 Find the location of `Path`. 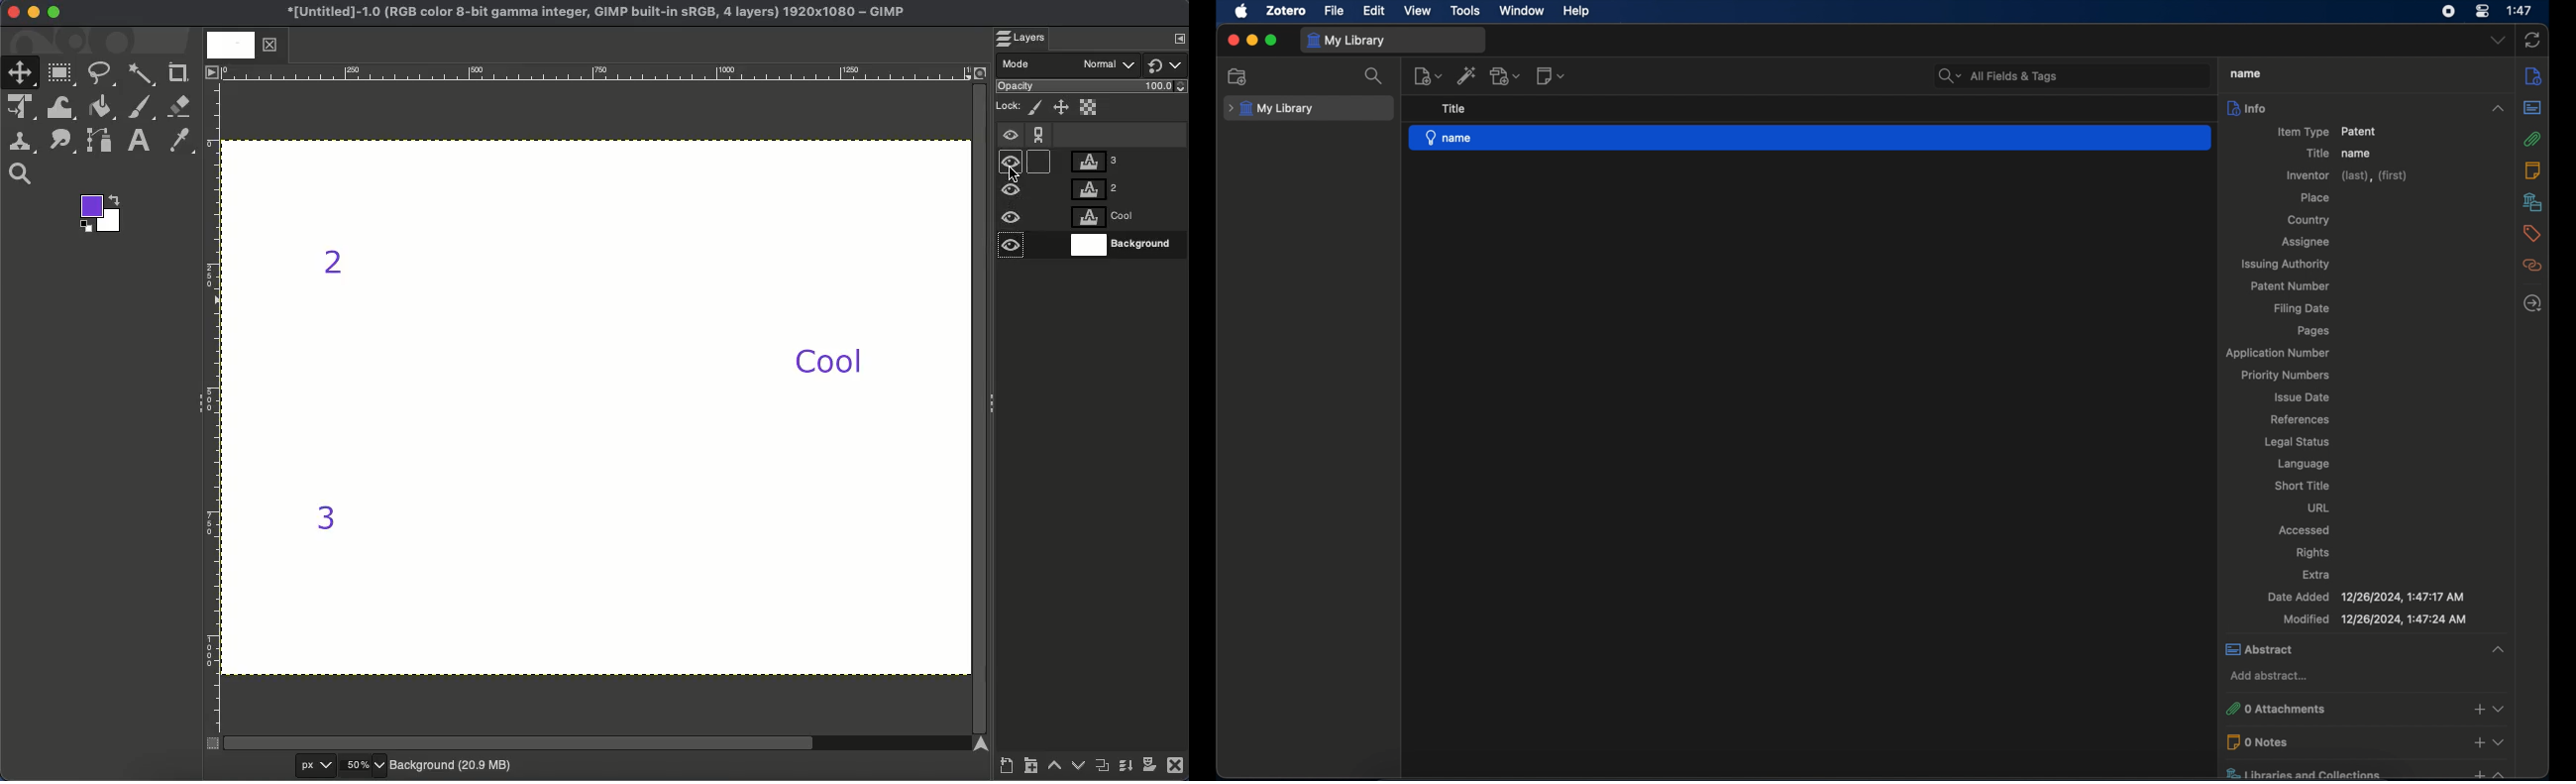

Path is located at coordinates (102, 144).